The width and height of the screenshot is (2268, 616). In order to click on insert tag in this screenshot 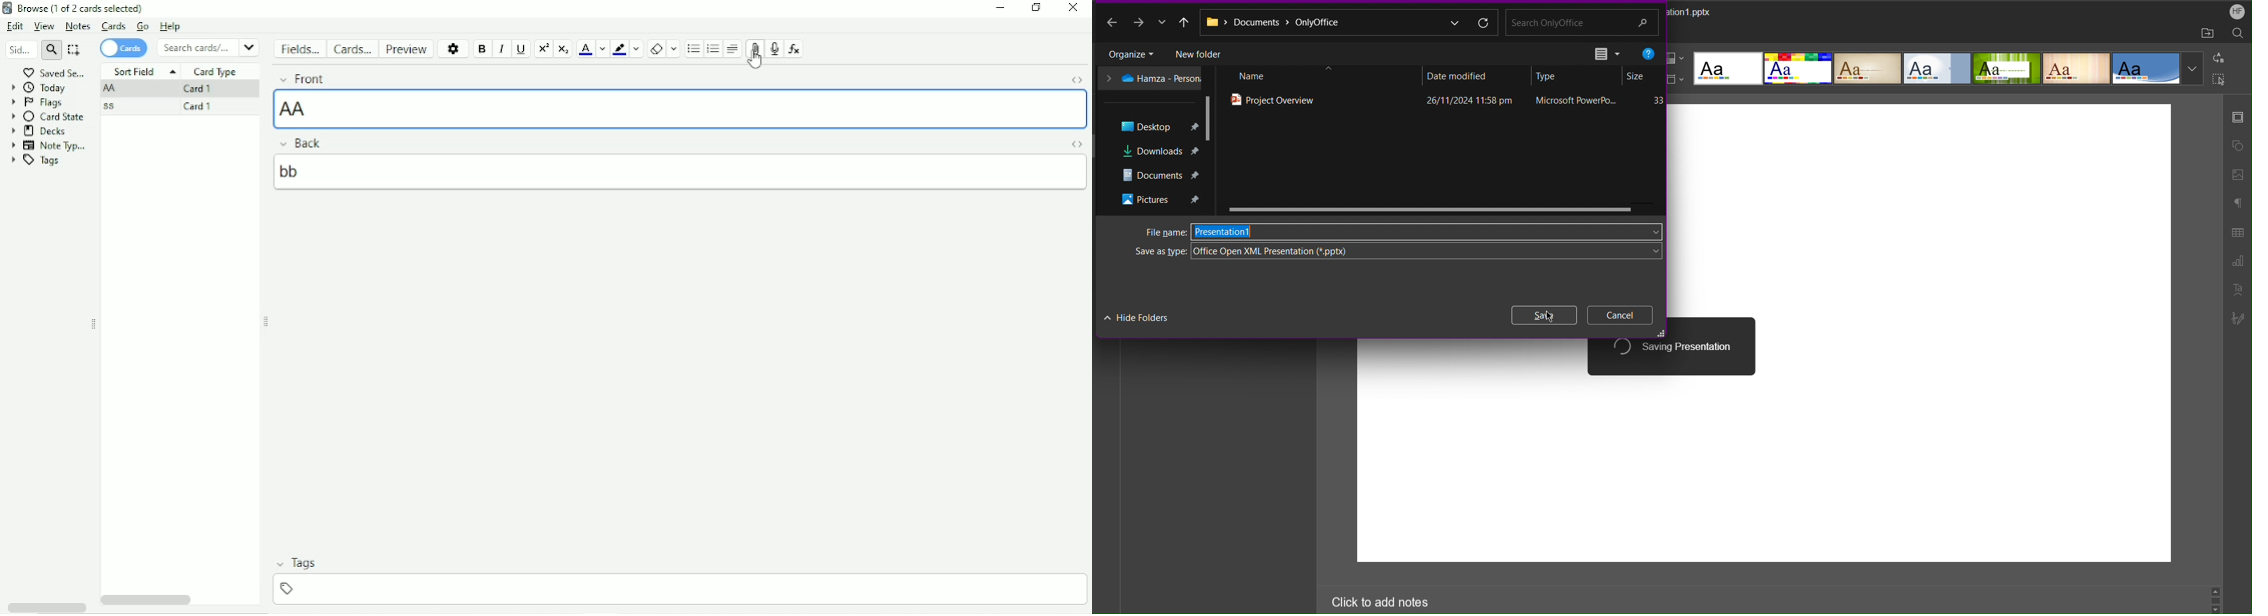, I will do `click(674, 588)`.